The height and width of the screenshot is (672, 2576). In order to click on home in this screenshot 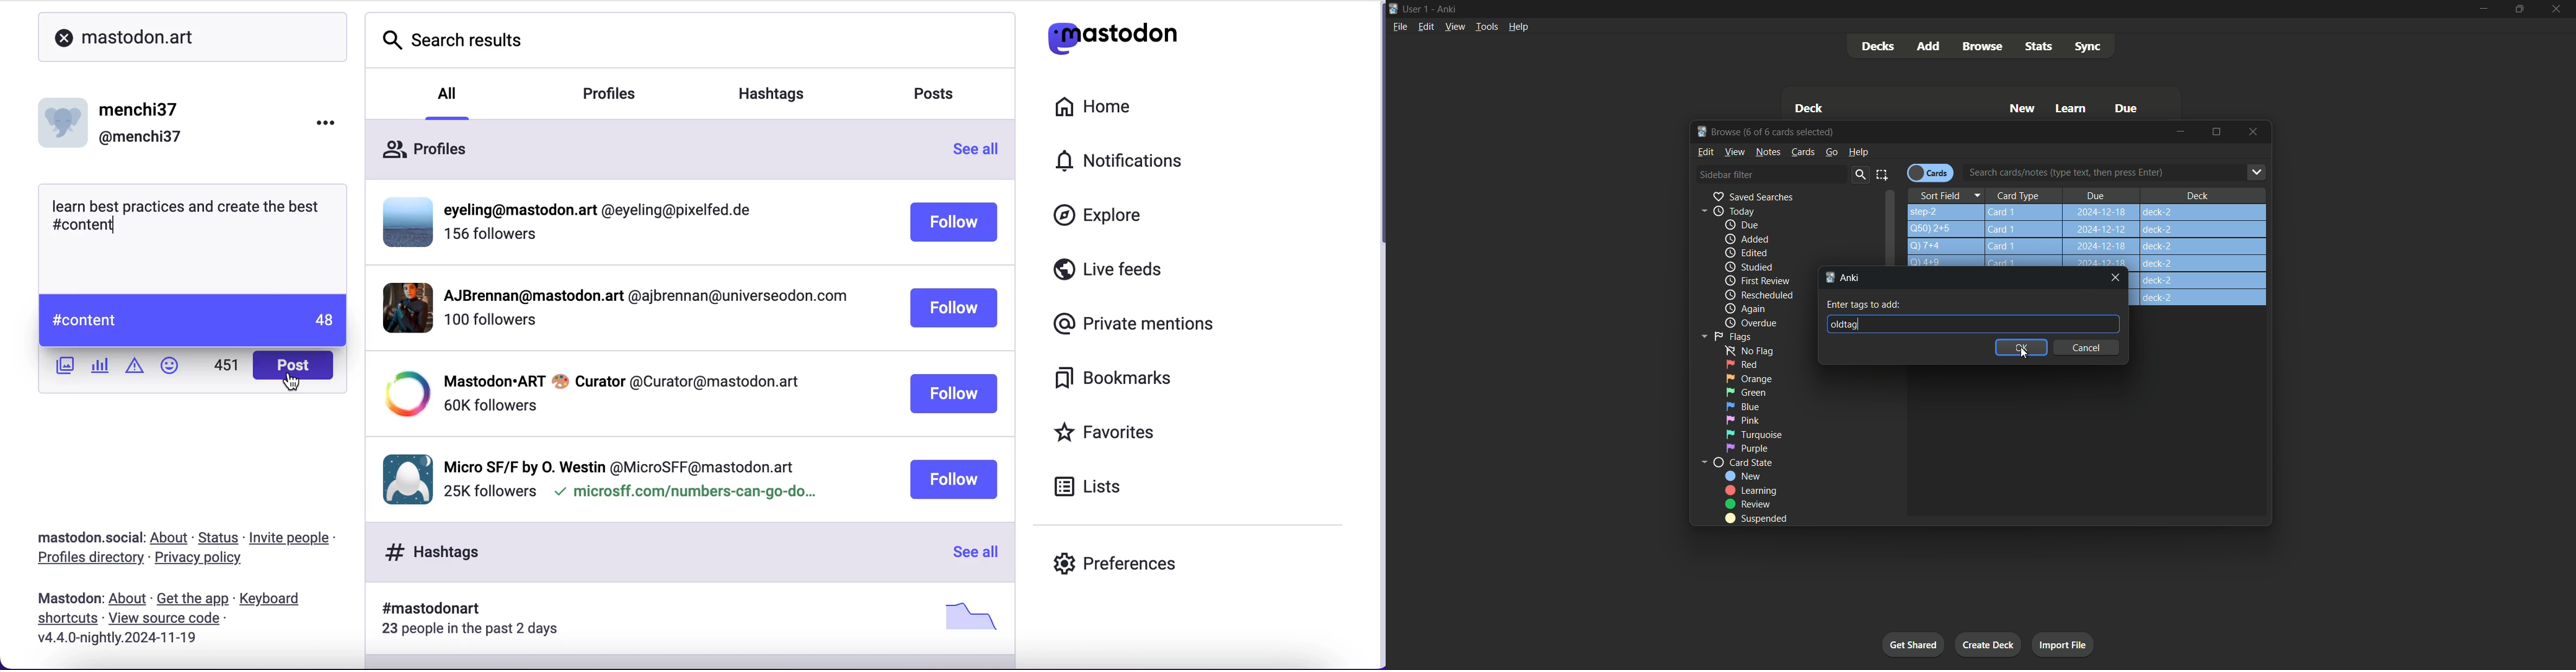, I will do `click(1107, 108)`.